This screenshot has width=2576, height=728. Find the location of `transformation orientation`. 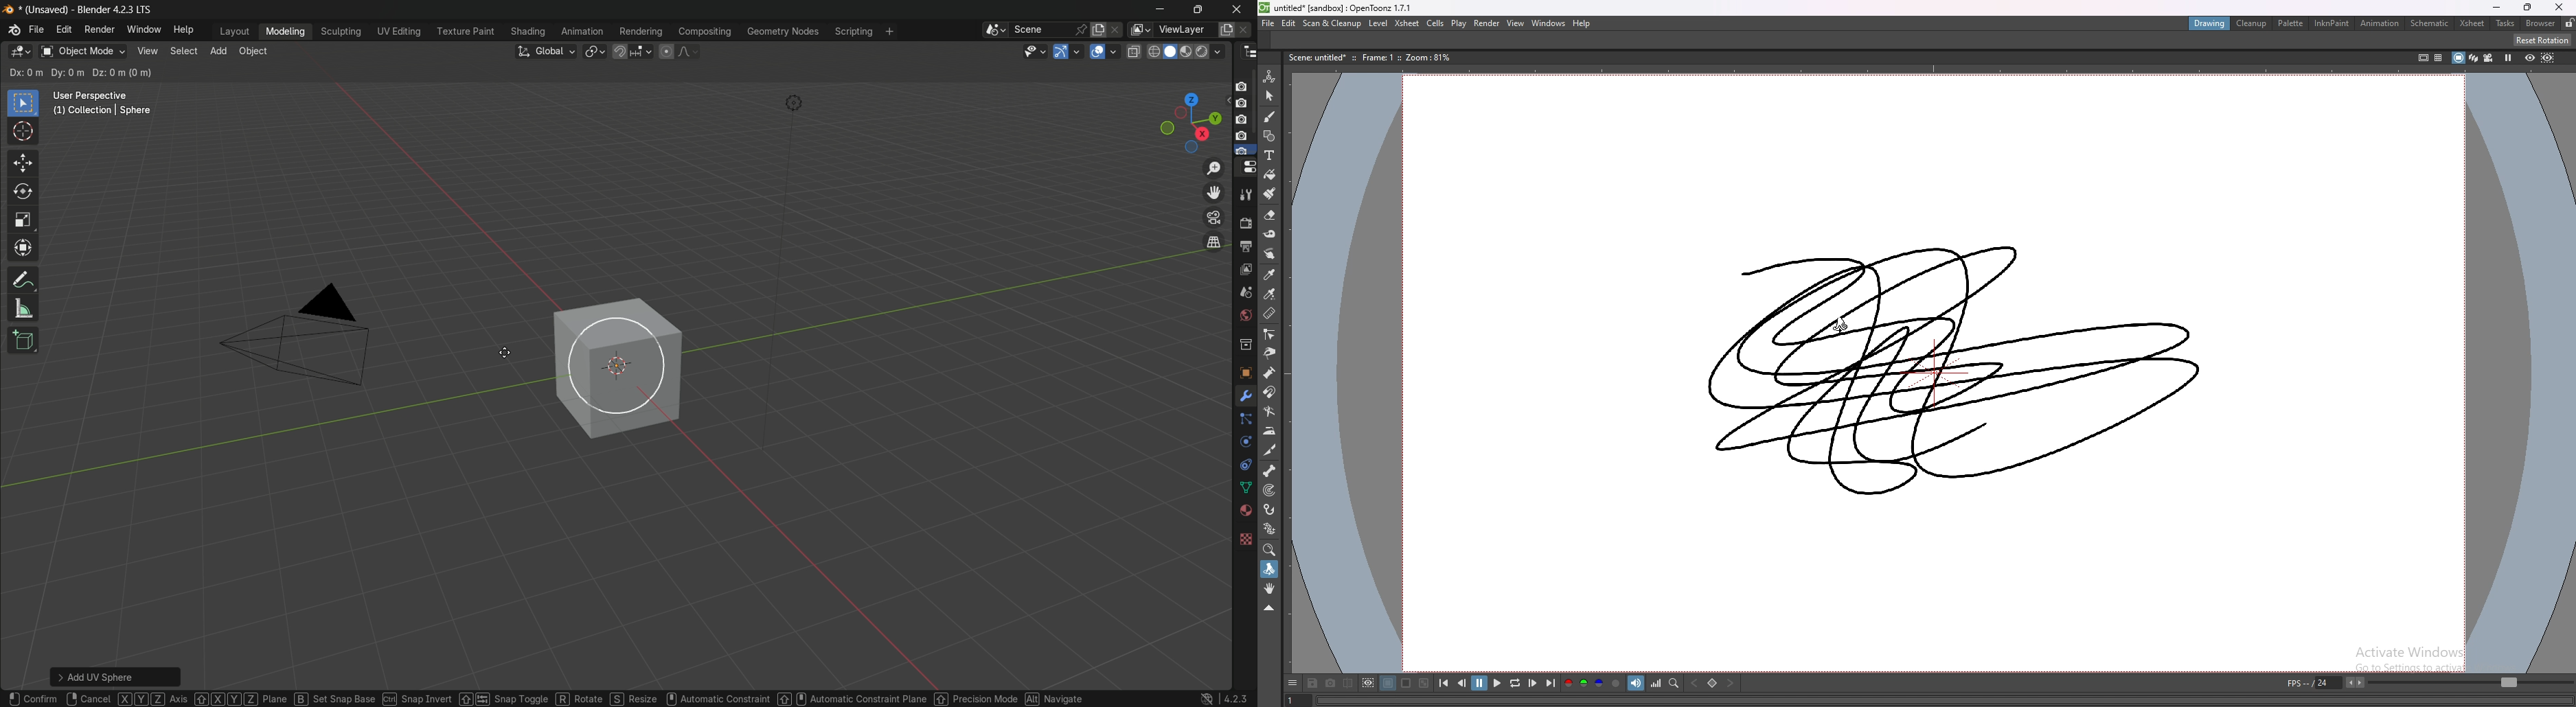

transformation orientation is located at coordinates (546, 51).